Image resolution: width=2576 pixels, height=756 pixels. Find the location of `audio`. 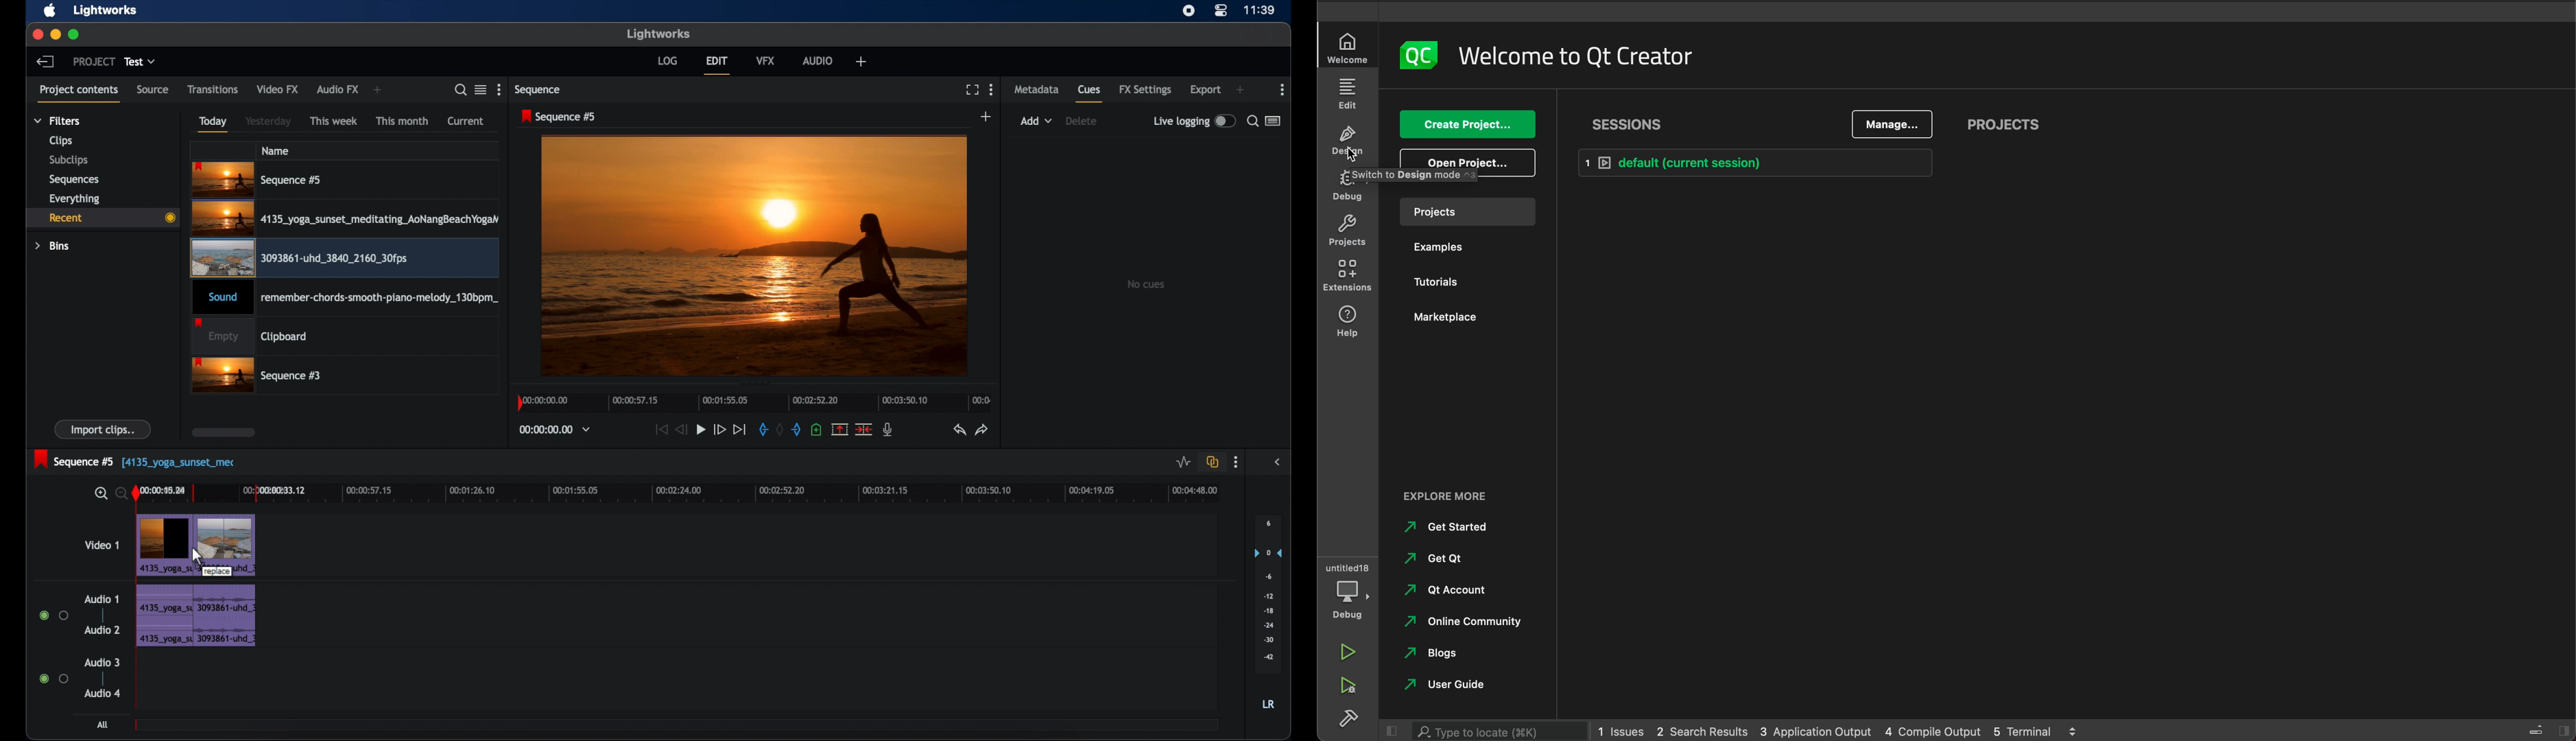

audio is located at coordinates (818, 61).